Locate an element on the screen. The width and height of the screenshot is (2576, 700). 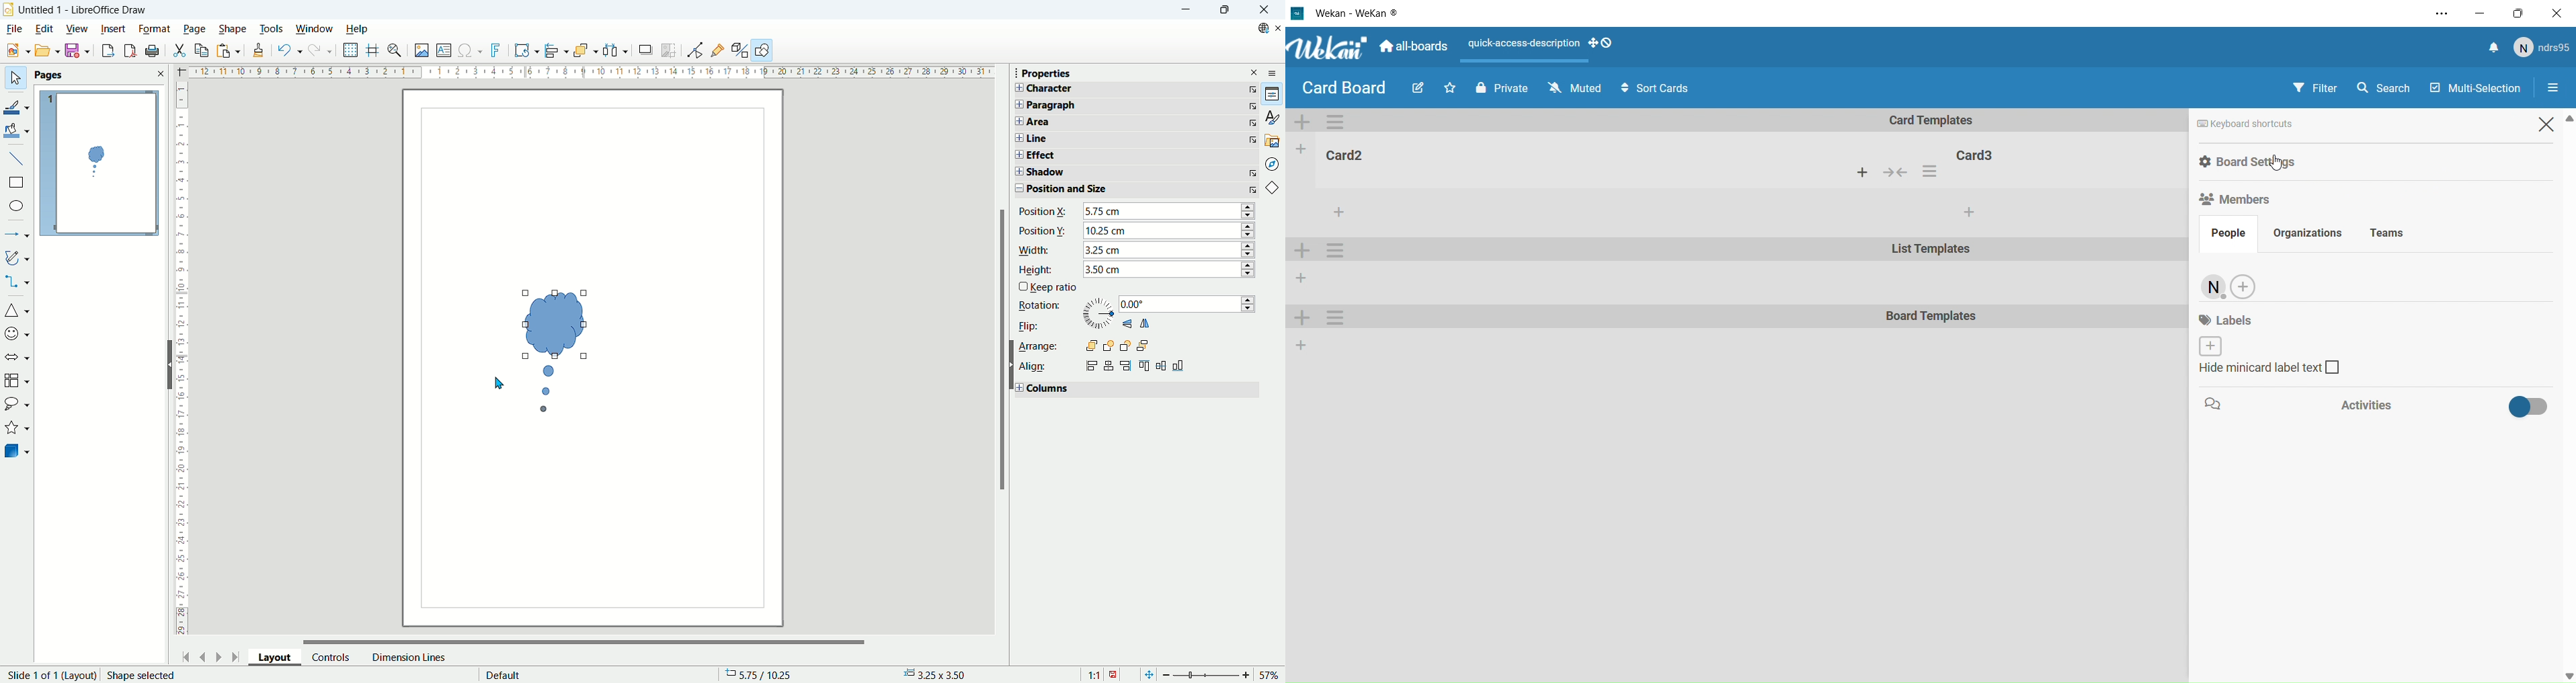
More Options is located at coordinates (1252, 89).